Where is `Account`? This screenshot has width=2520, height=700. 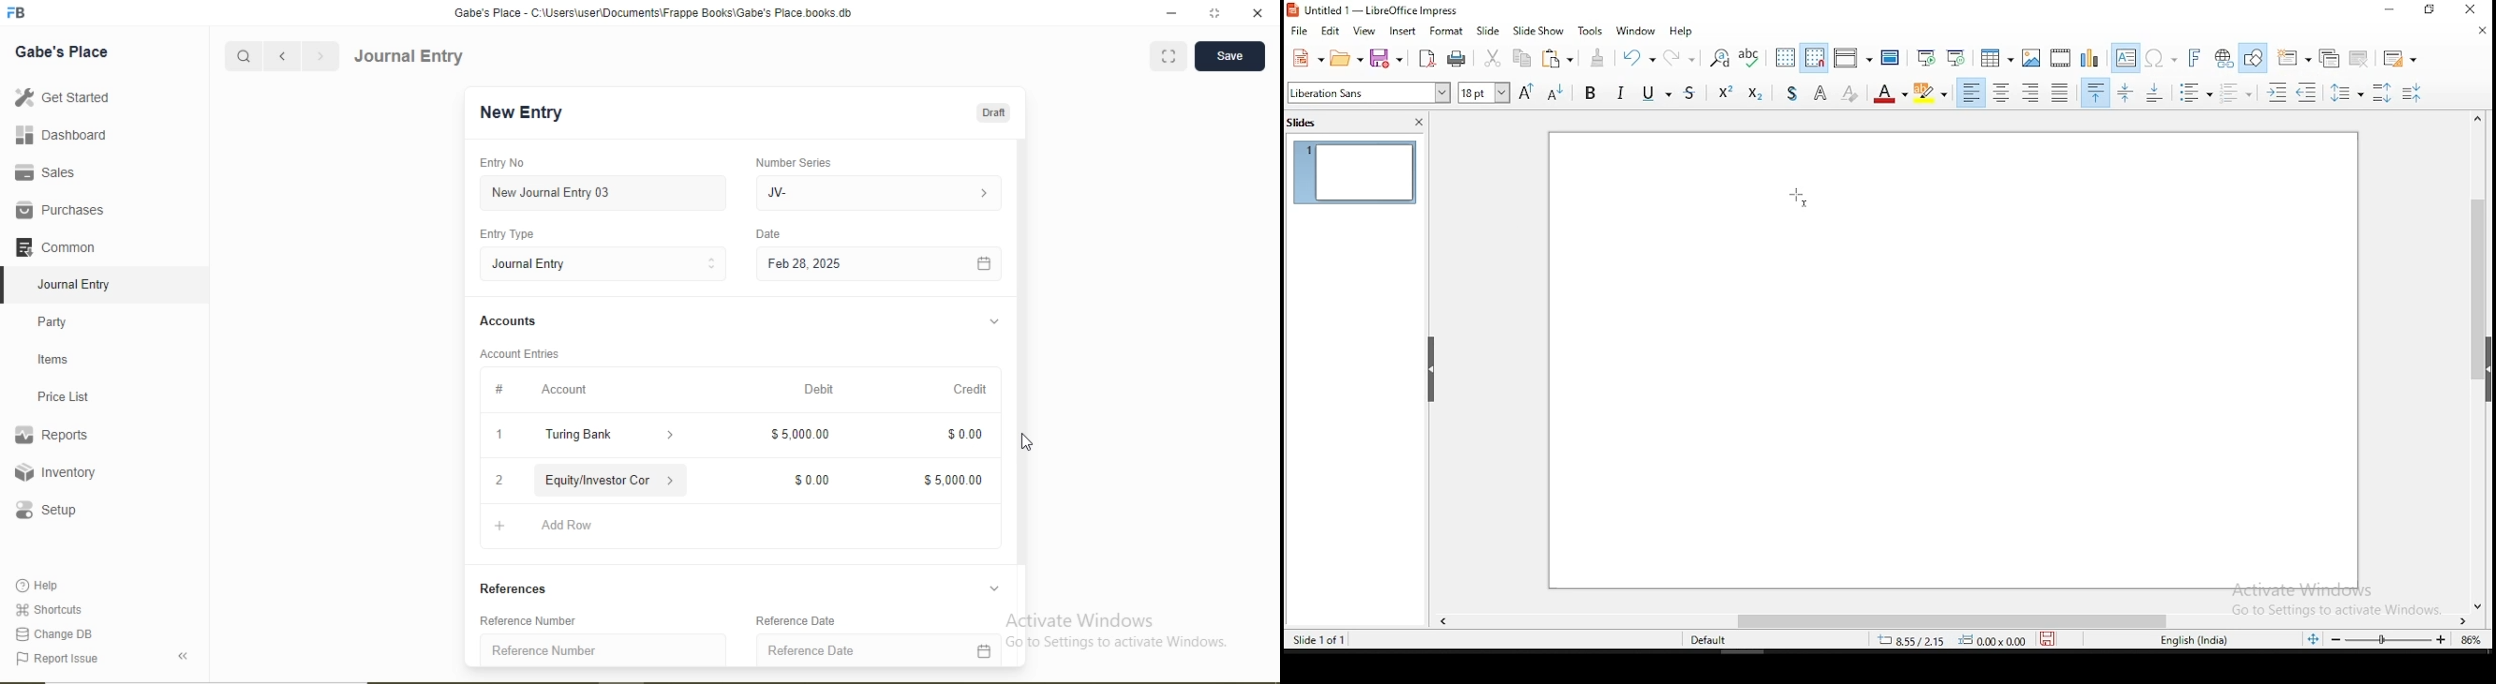 Account is located at coordinates (564, 390).